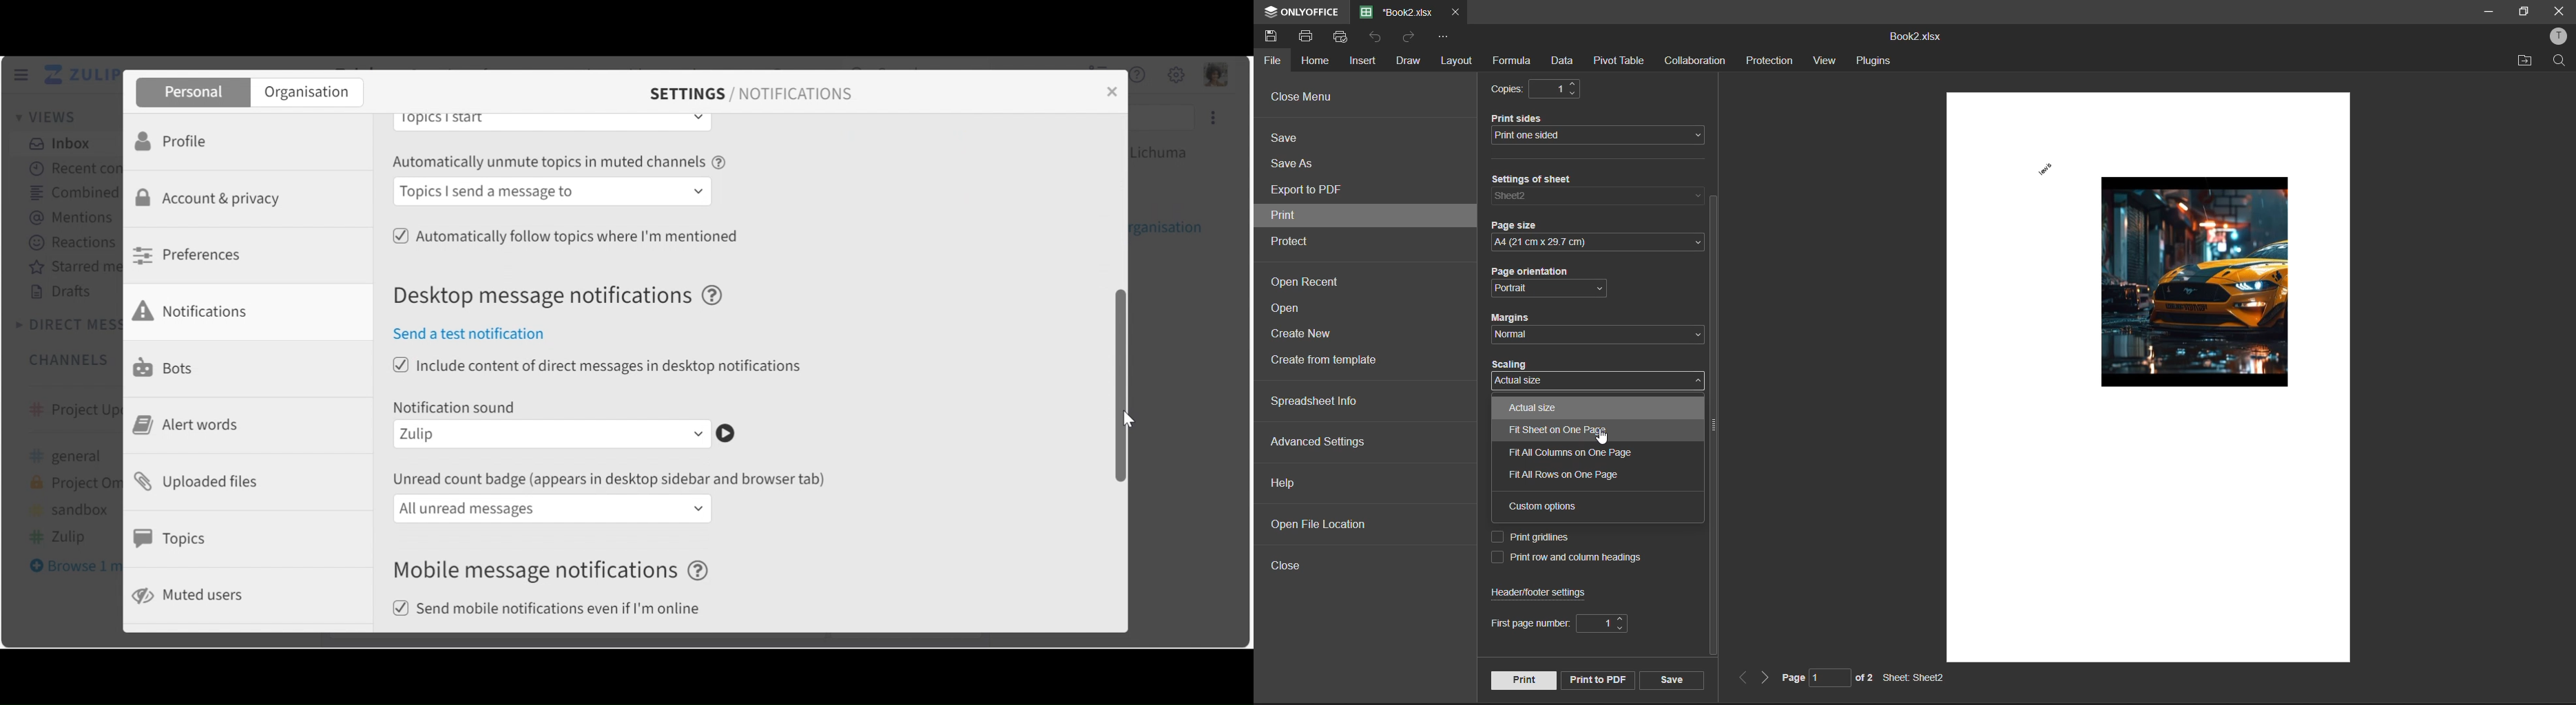 The width and height of the screenshot is (2576, 728). Describe the element at coordinates (1134, 419) in the screenshot. I see `cursor` at that location.